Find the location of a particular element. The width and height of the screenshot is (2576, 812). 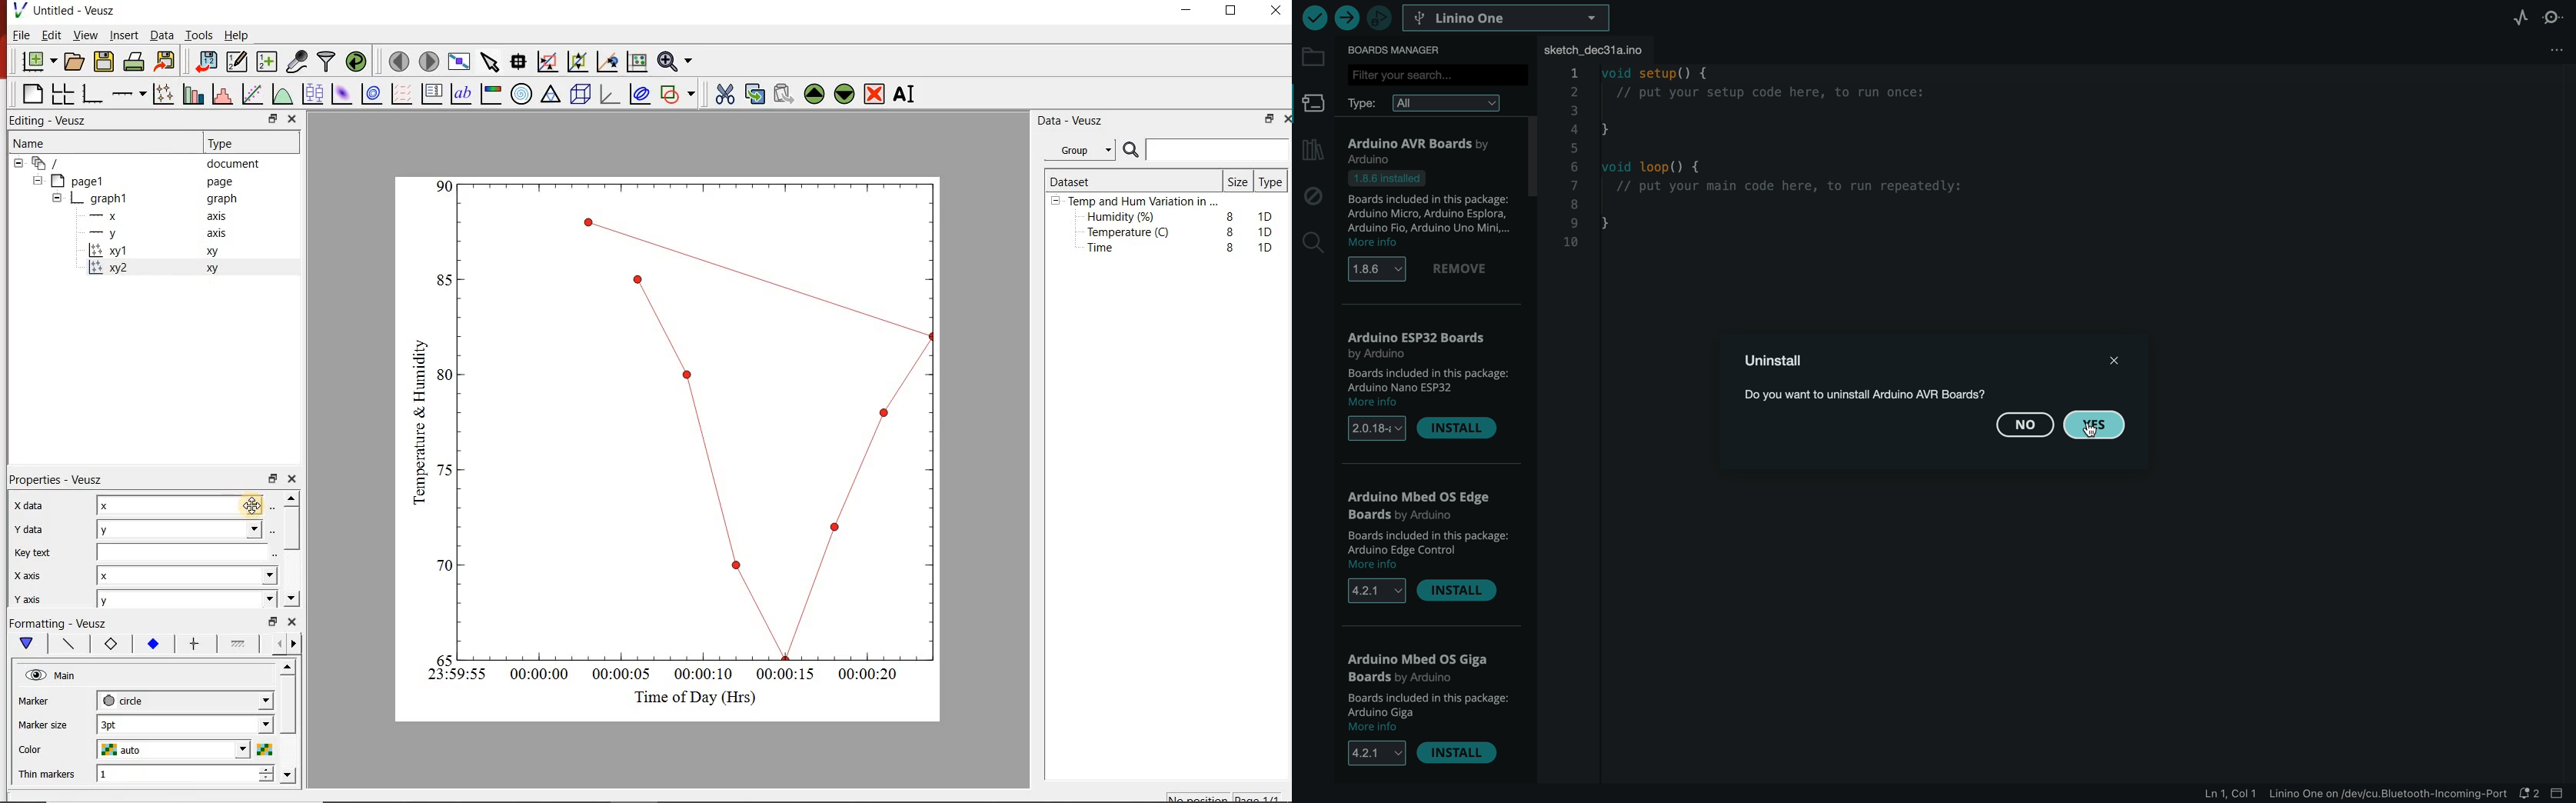

y is located at coordinates (139, 529).